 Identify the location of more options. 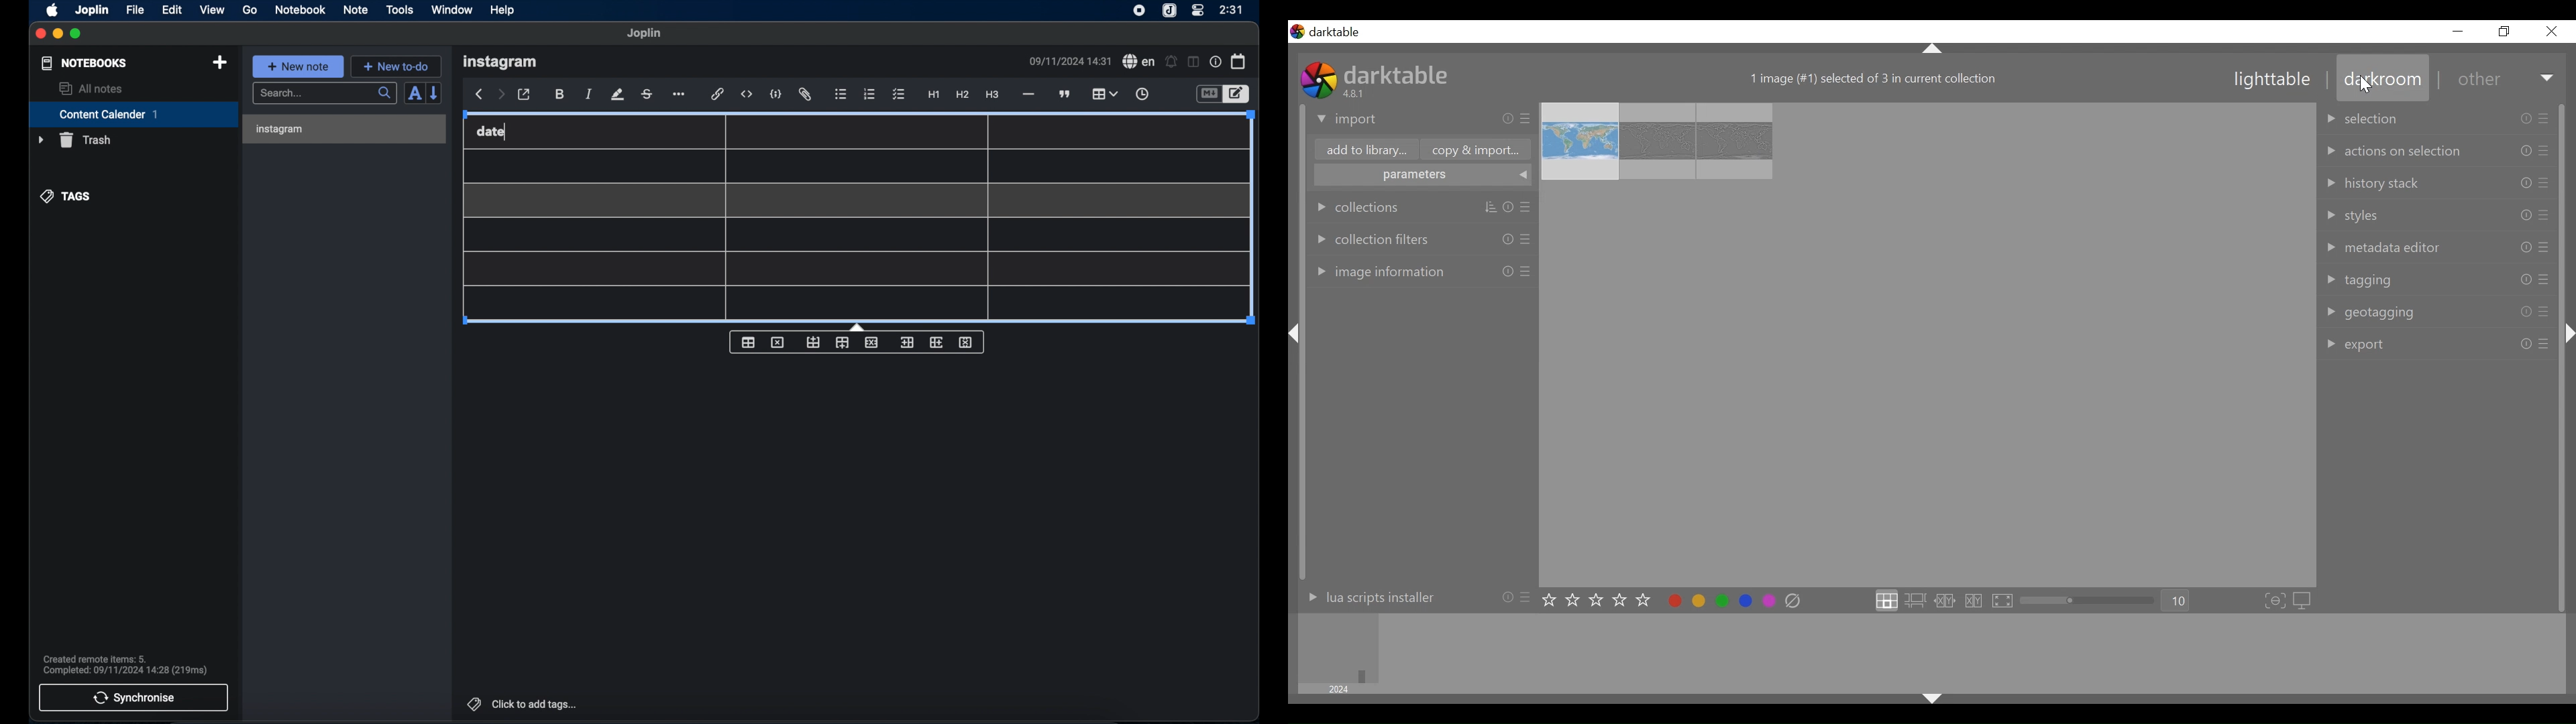
(678, 94).